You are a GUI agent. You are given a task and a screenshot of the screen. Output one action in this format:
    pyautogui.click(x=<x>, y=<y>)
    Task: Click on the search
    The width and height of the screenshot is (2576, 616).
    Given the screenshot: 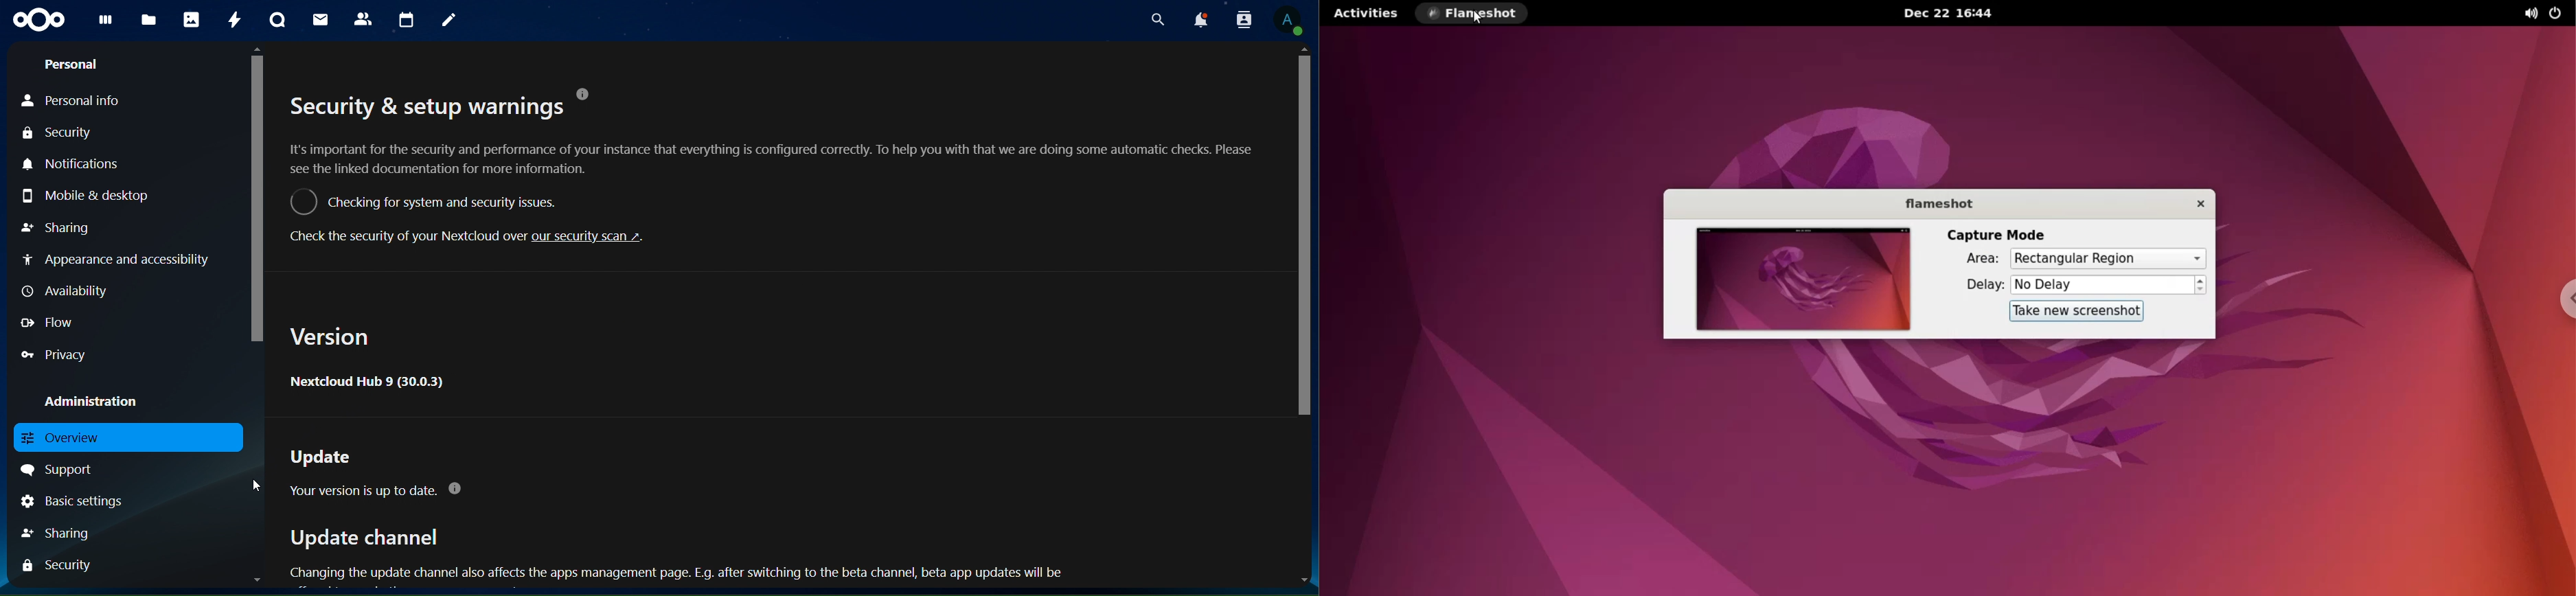 What is the action you would take?
    pyautogui.click(x=1153, y=19)
    